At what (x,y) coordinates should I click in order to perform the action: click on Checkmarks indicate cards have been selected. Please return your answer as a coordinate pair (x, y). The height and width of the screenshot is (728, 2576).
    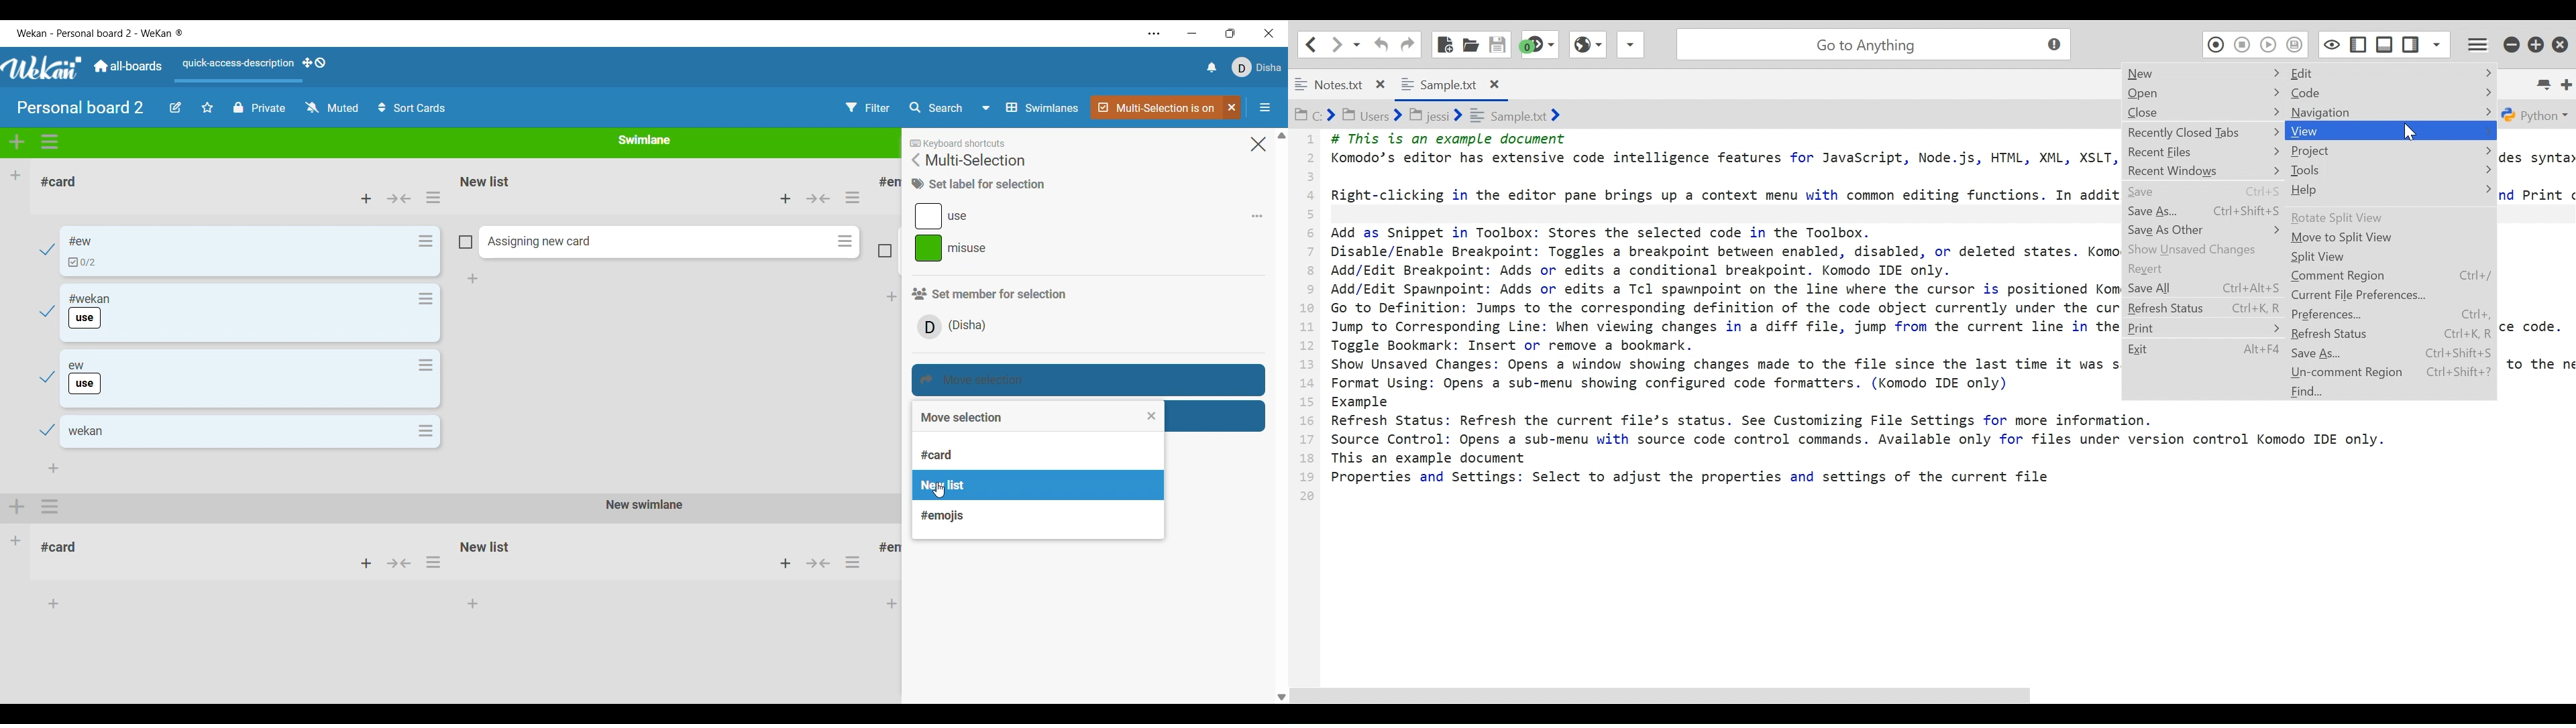
    Looking at the image, I should click on (43, 339).